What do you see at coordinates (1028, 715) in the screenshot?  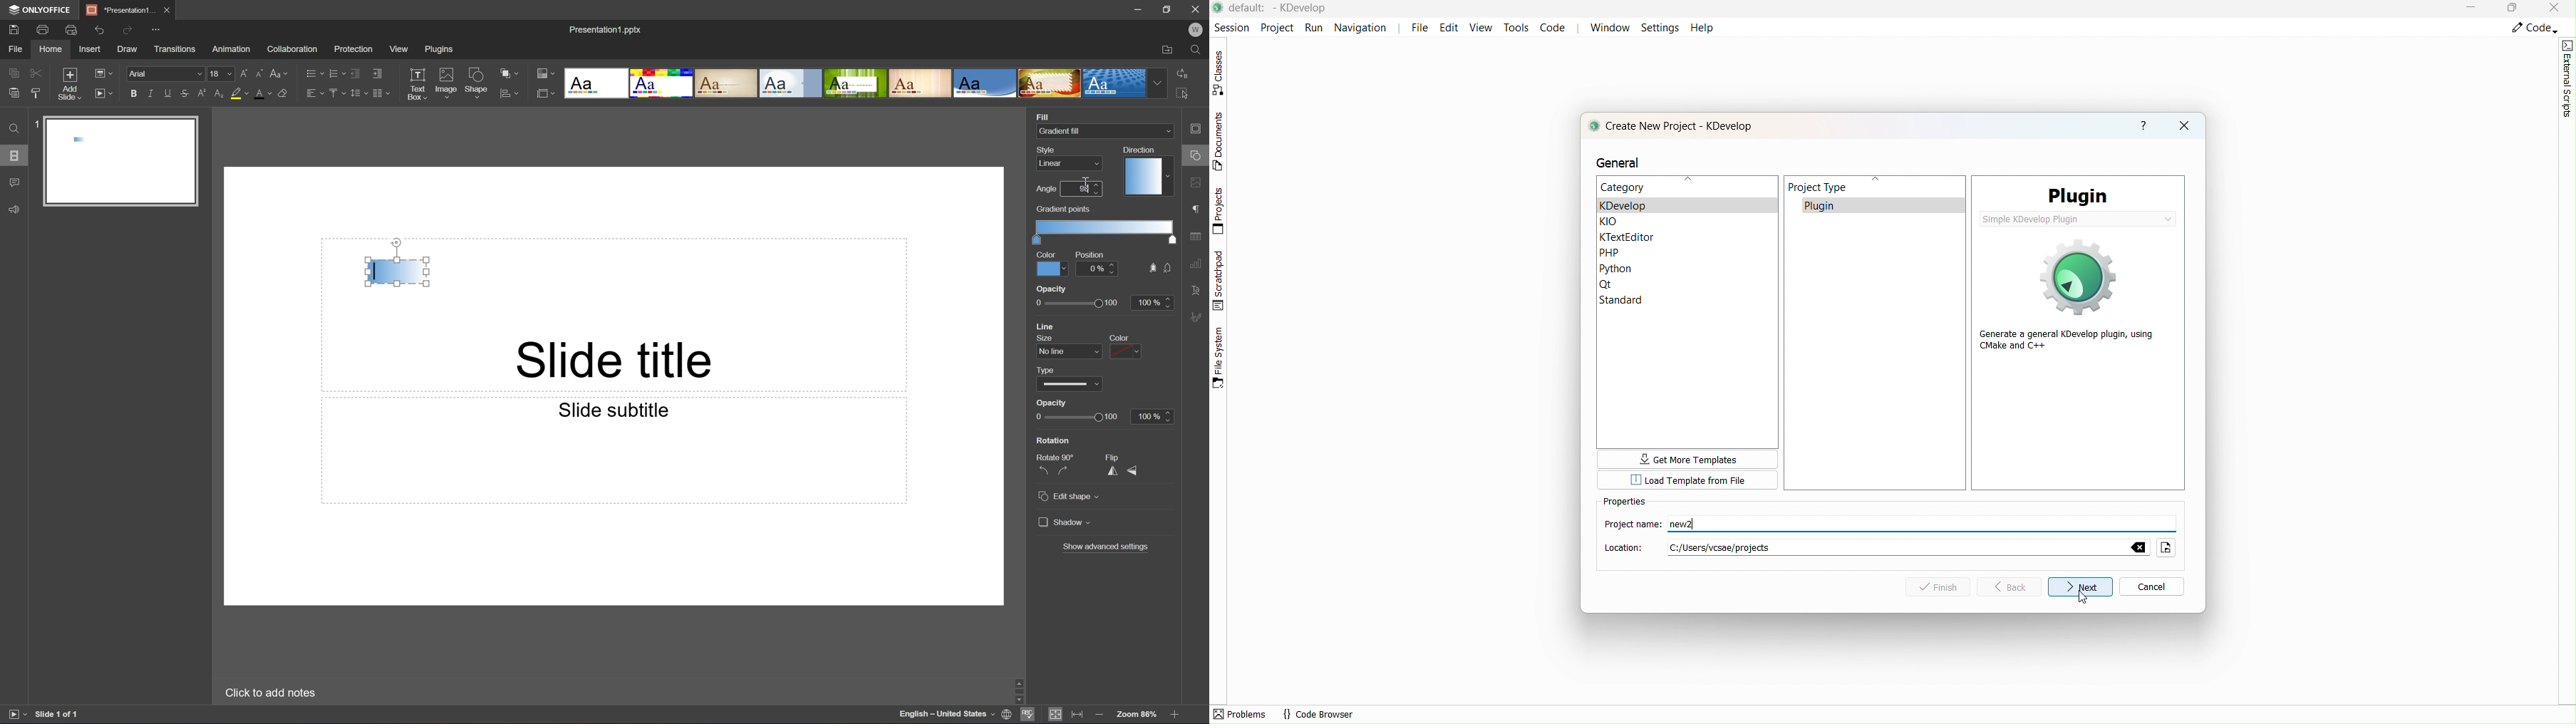 I see `Spell checking` at bounding box center [1028, 715].